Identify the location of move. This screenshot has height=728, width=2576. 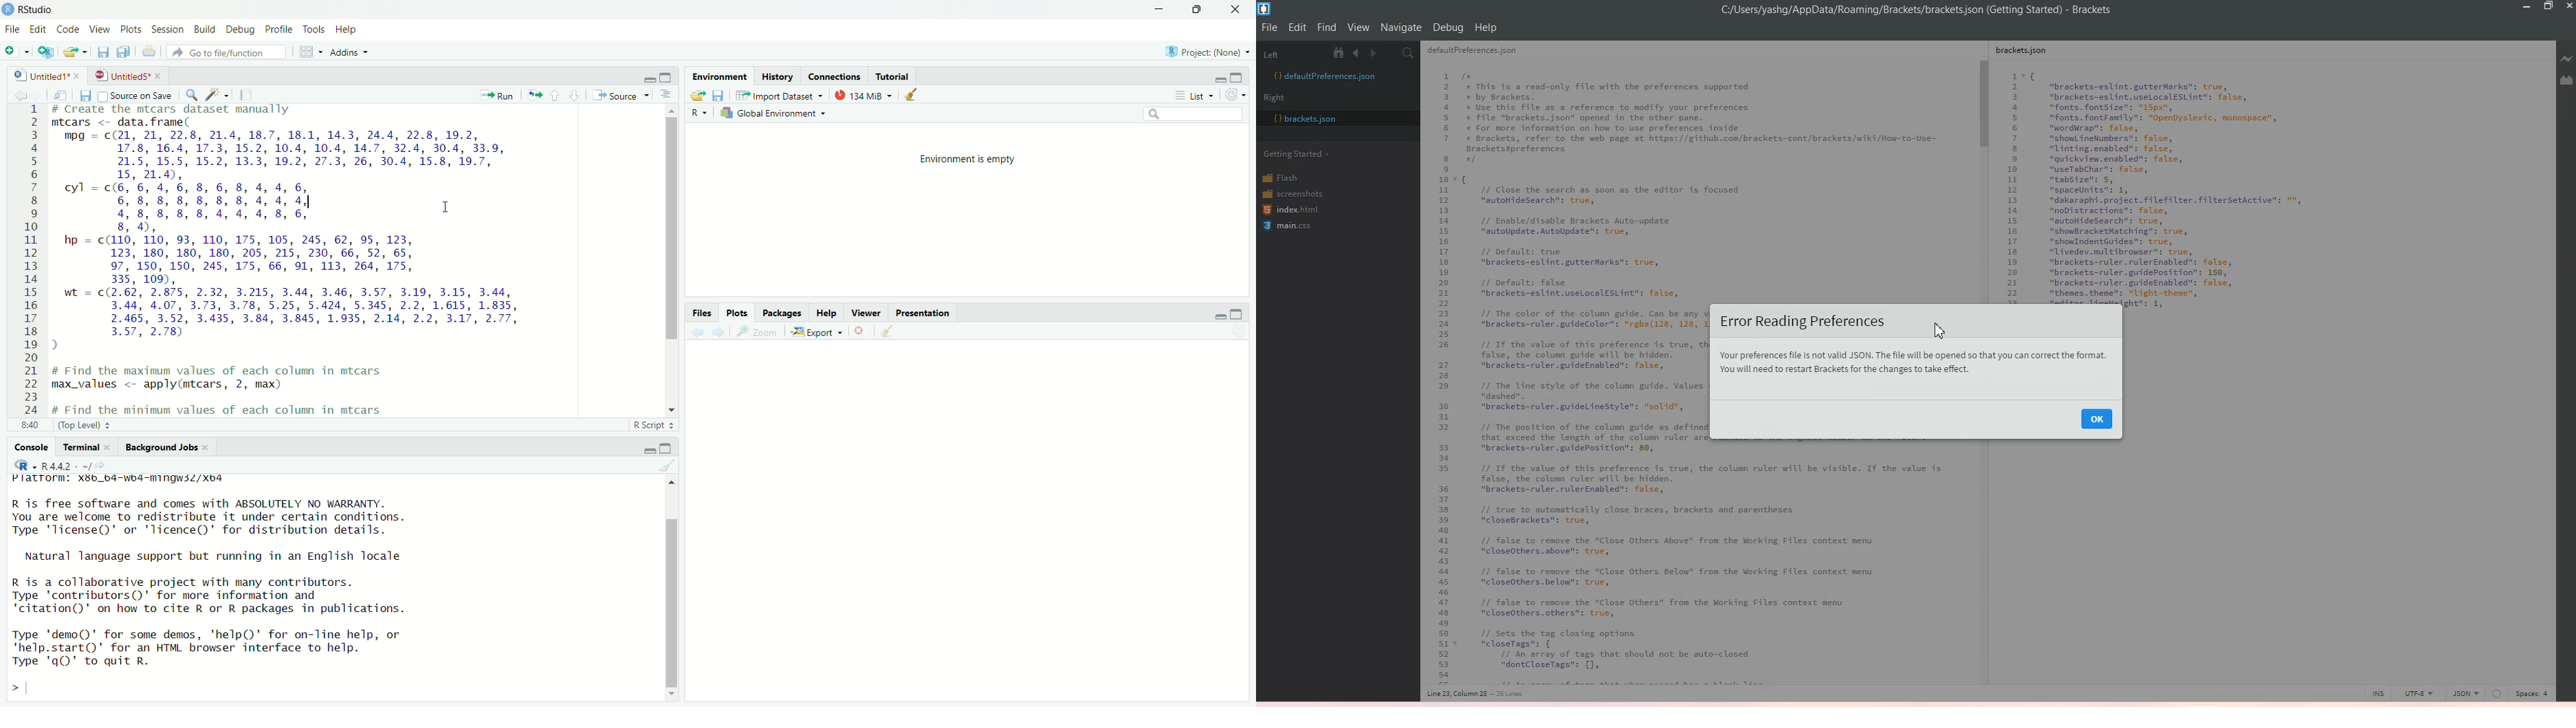
(65, 96).